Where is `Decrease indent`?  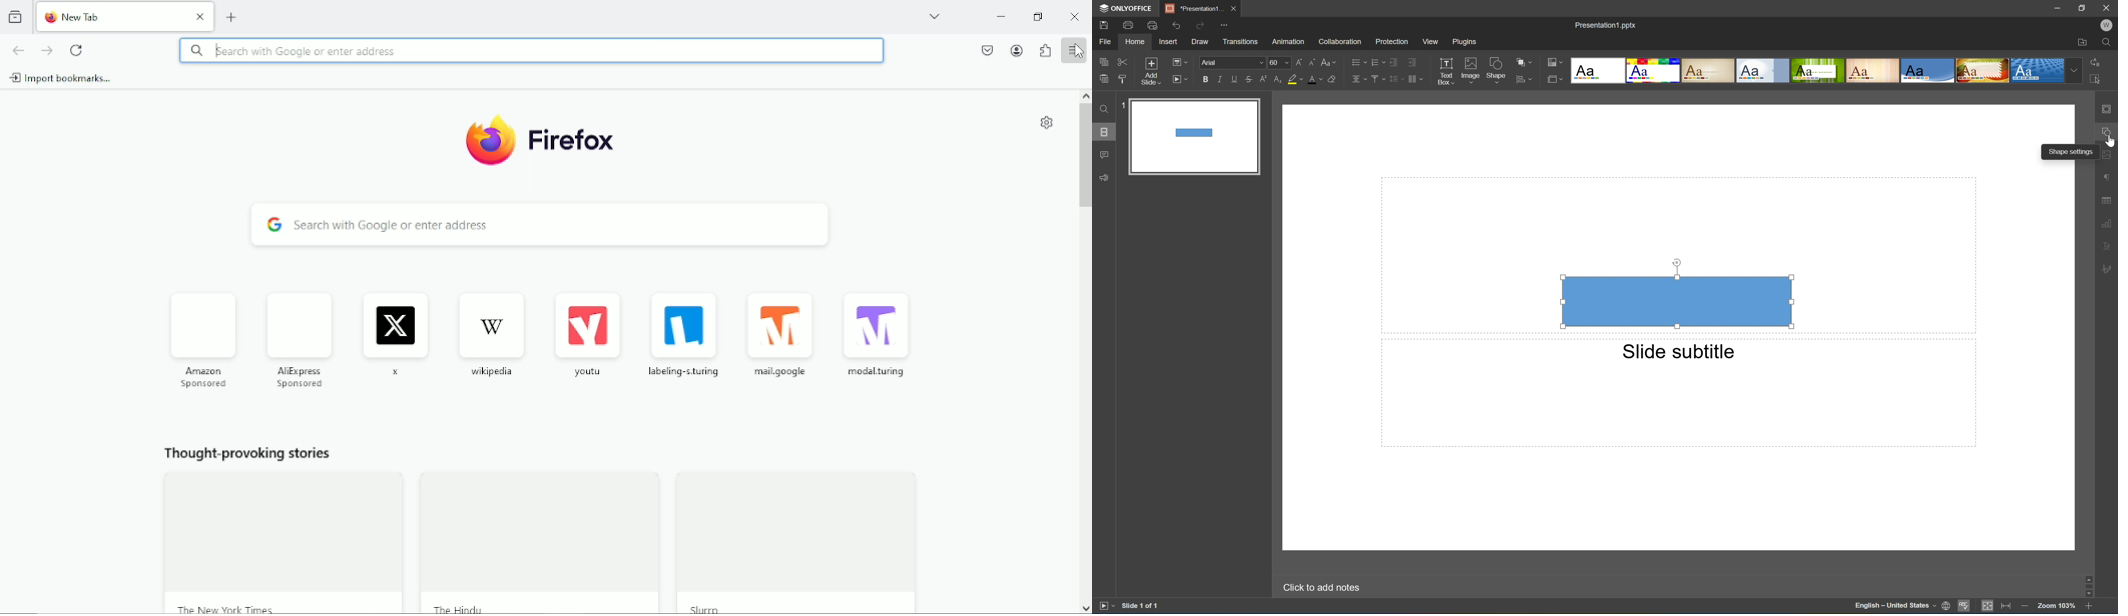
Decrease indent is located at coordinates (1393, 61).